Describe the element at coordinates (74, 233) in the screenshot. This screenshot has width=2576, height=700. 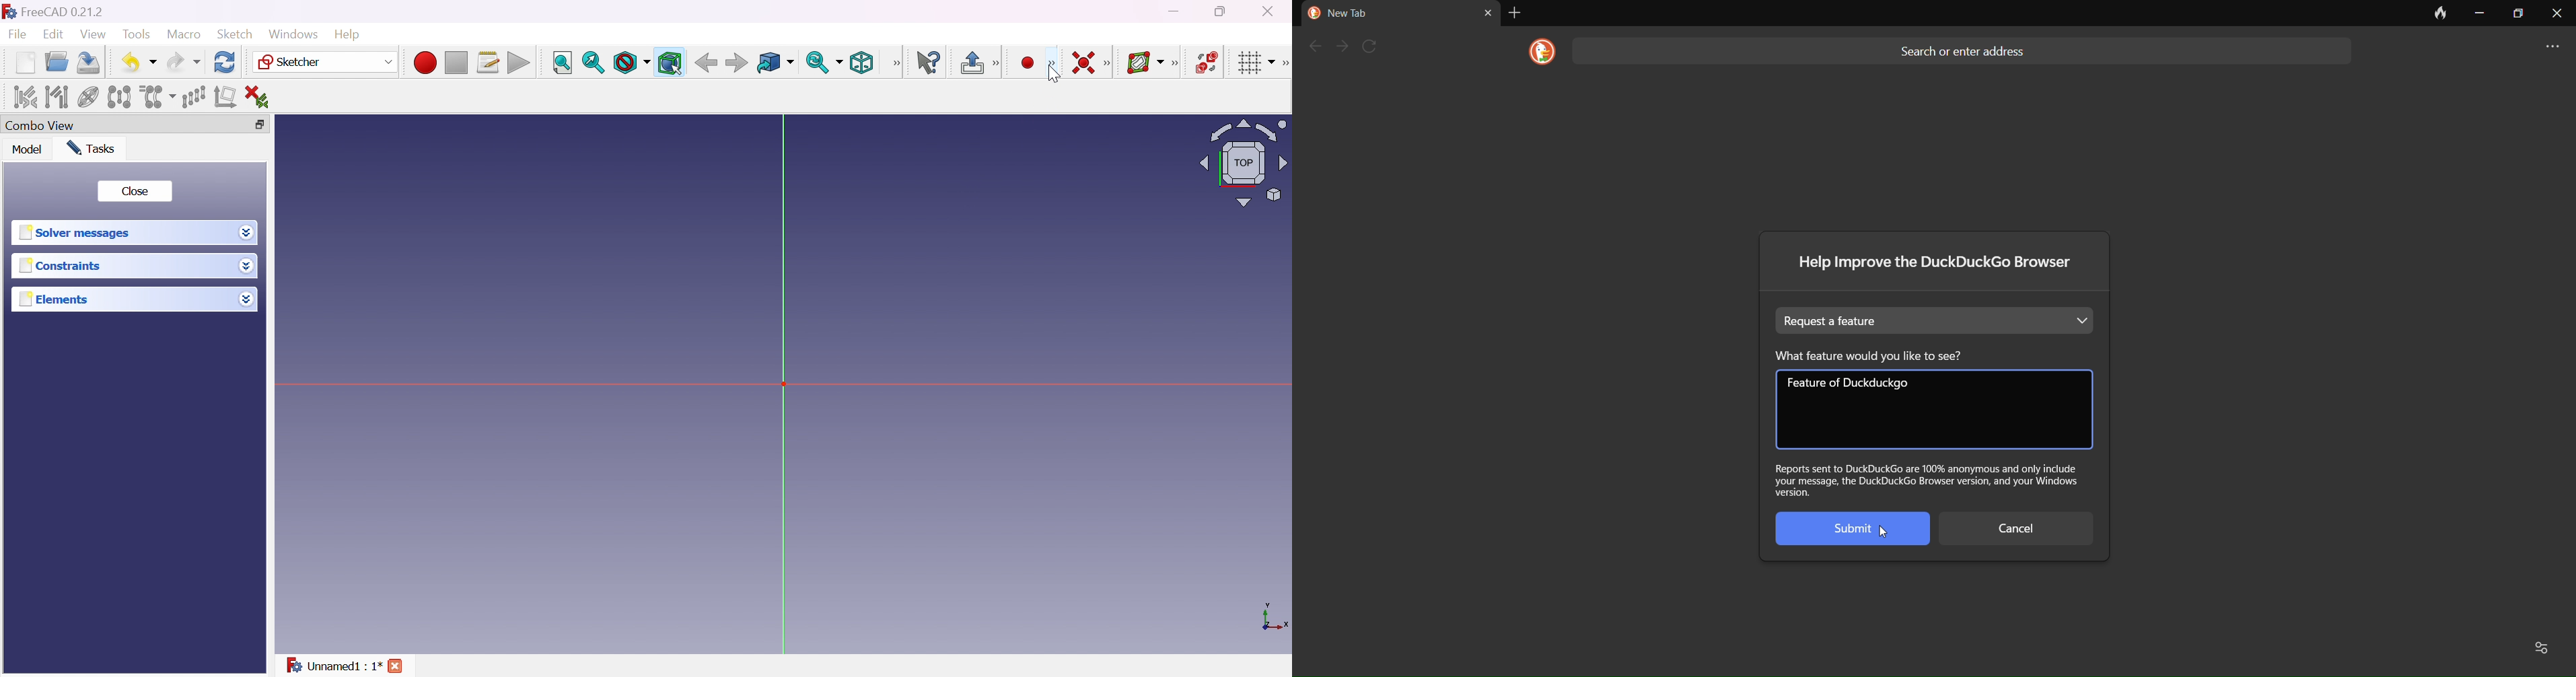
I see `Solver messages` at that location.